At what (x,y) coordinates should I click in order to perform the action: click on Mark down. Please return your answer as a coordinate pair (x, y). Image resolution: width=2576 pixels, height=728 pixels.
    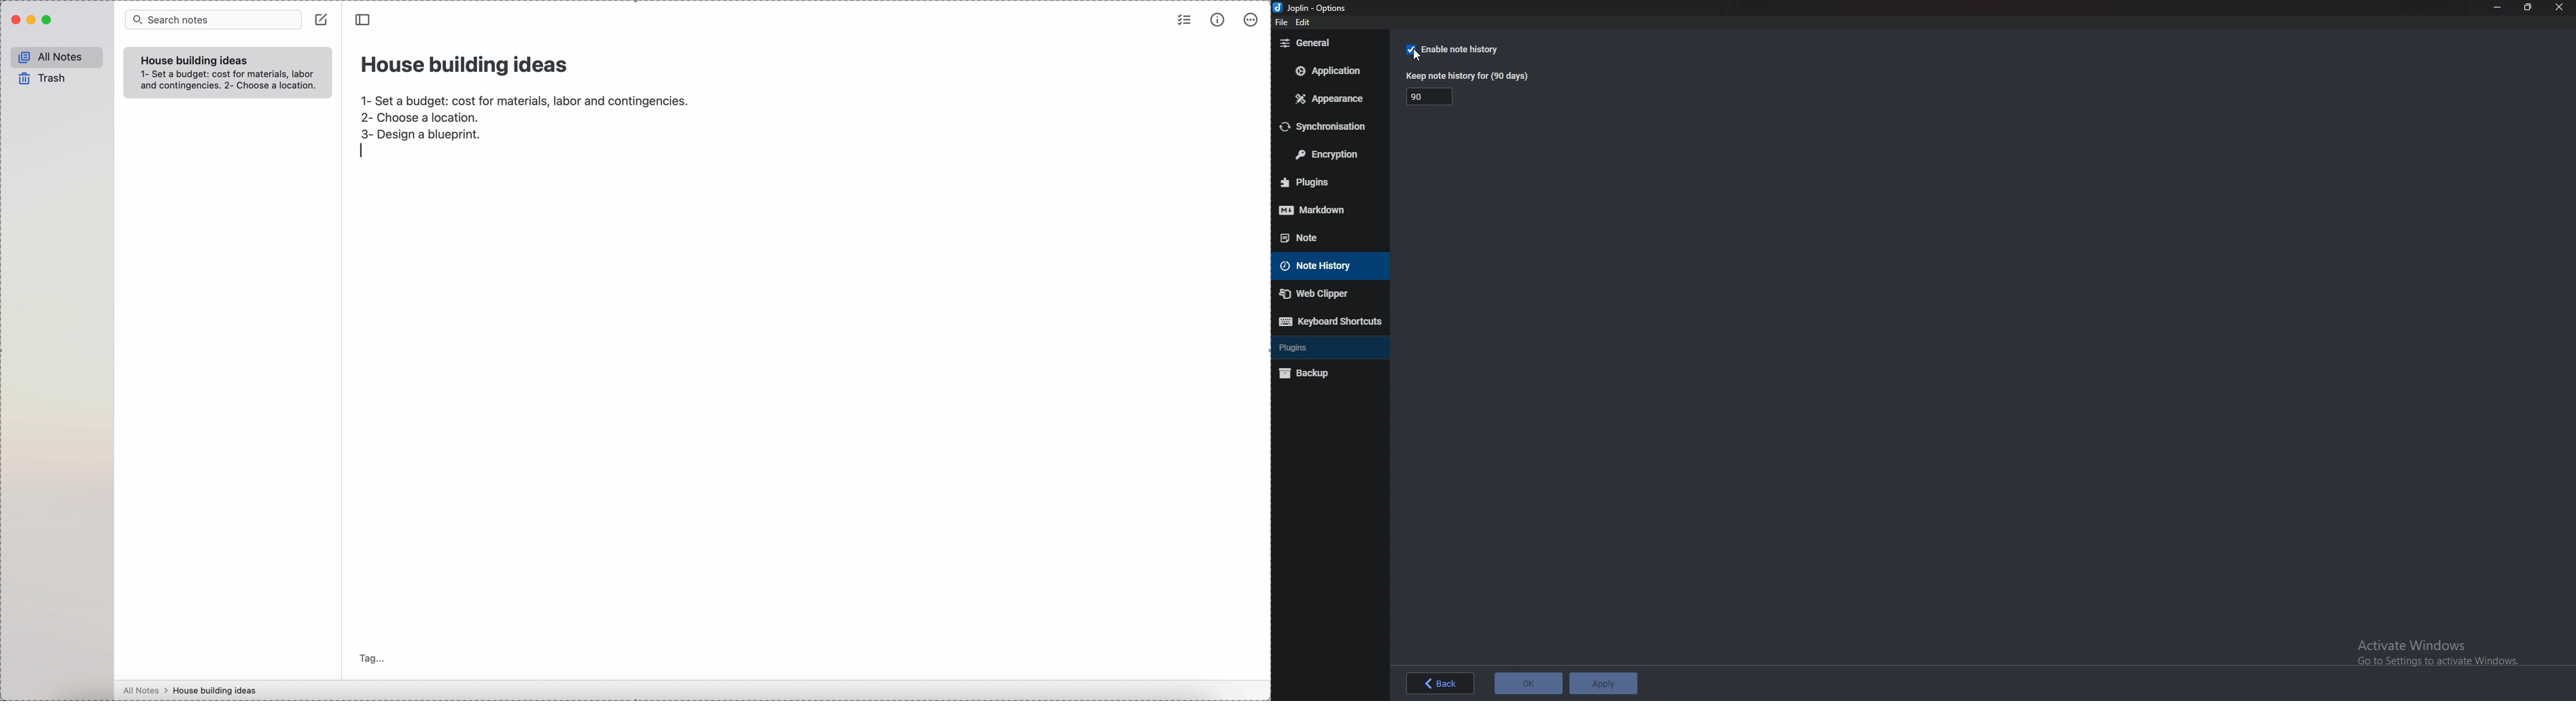
    Looking at the image, I should click on (1326, 209).